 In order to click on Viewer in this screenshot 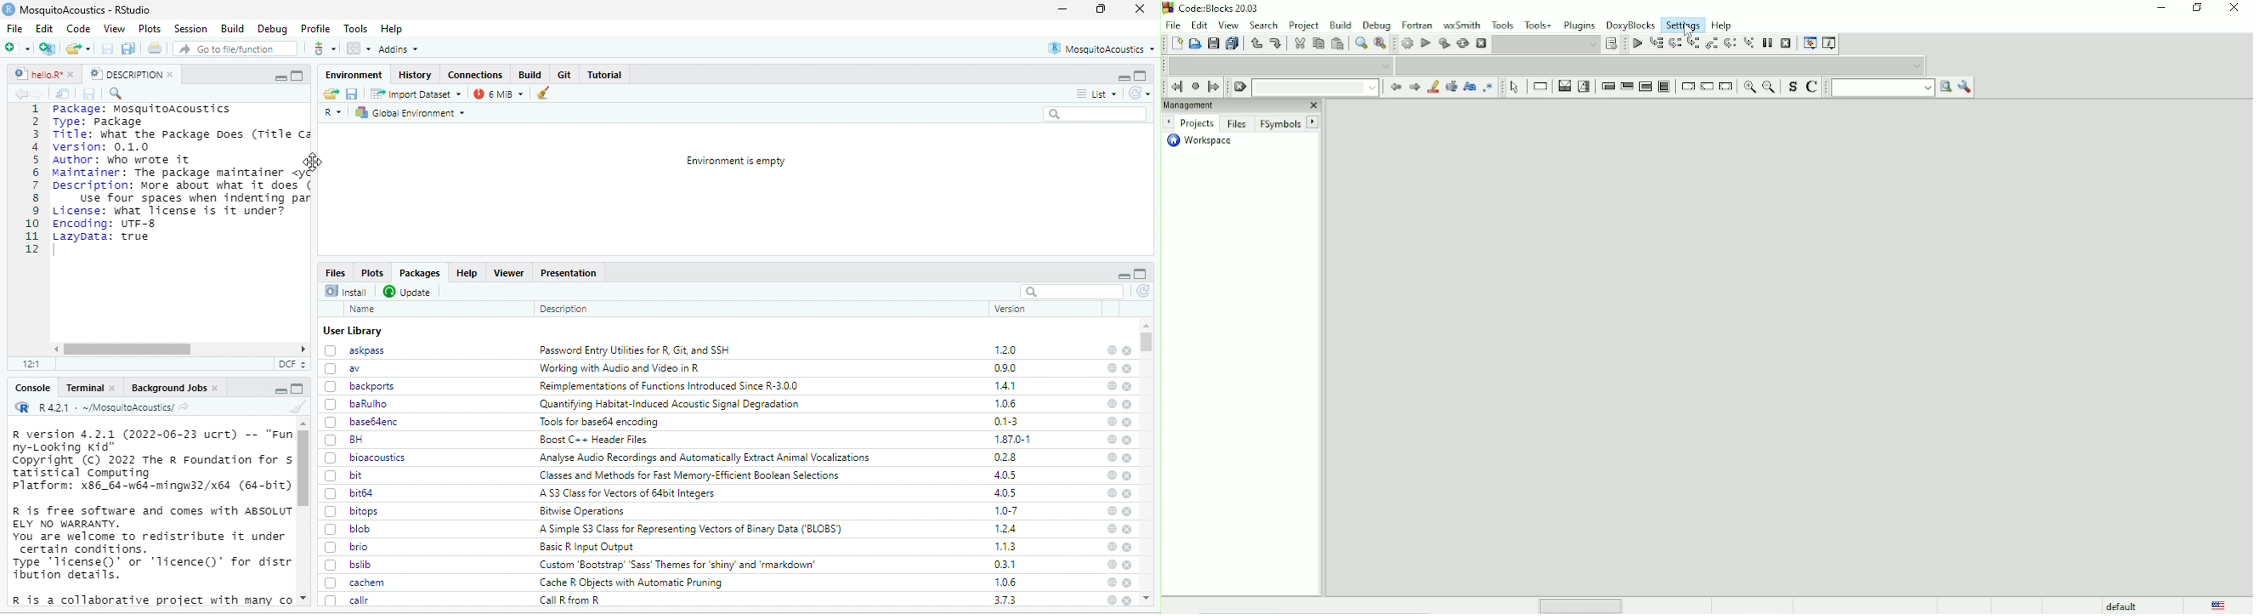, I will do `click(510, 273)`.